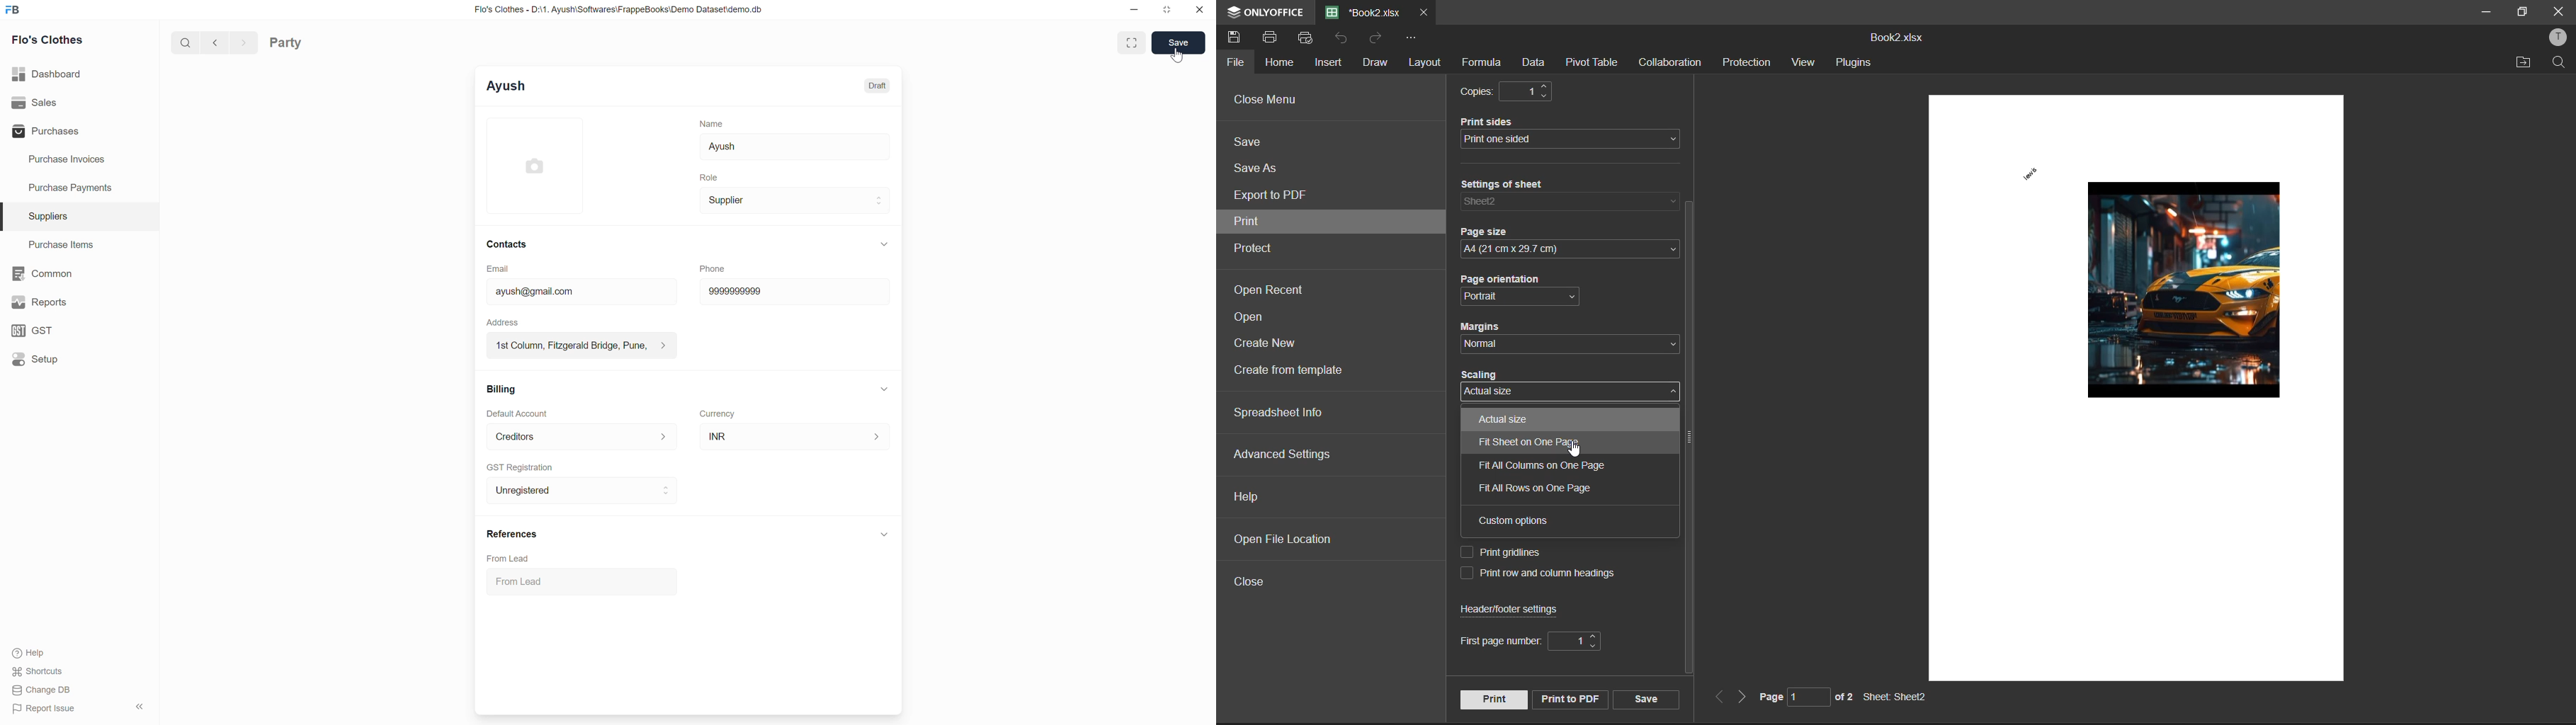  What do you see at coordinates (1512, 521) in the screenshot?
I see `custom options` at bounding box center [1512, 521].